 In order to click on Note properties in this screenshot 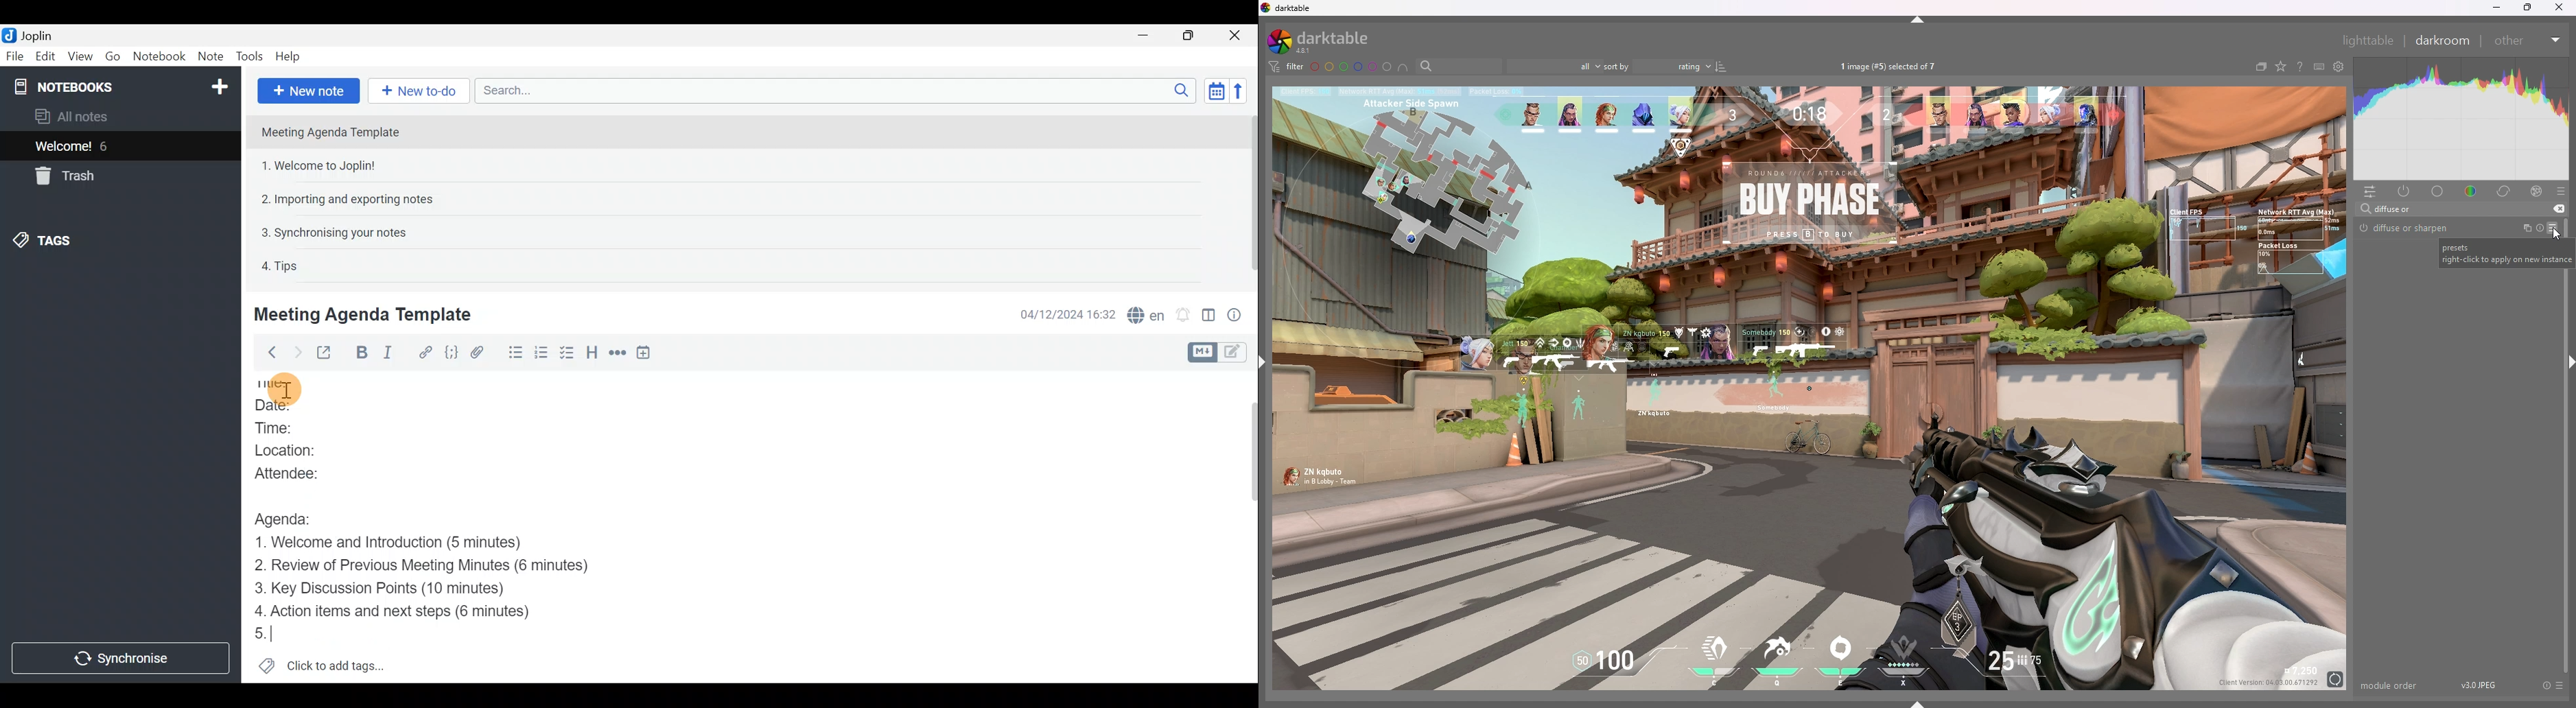, I will do `click(1239, 314)`.